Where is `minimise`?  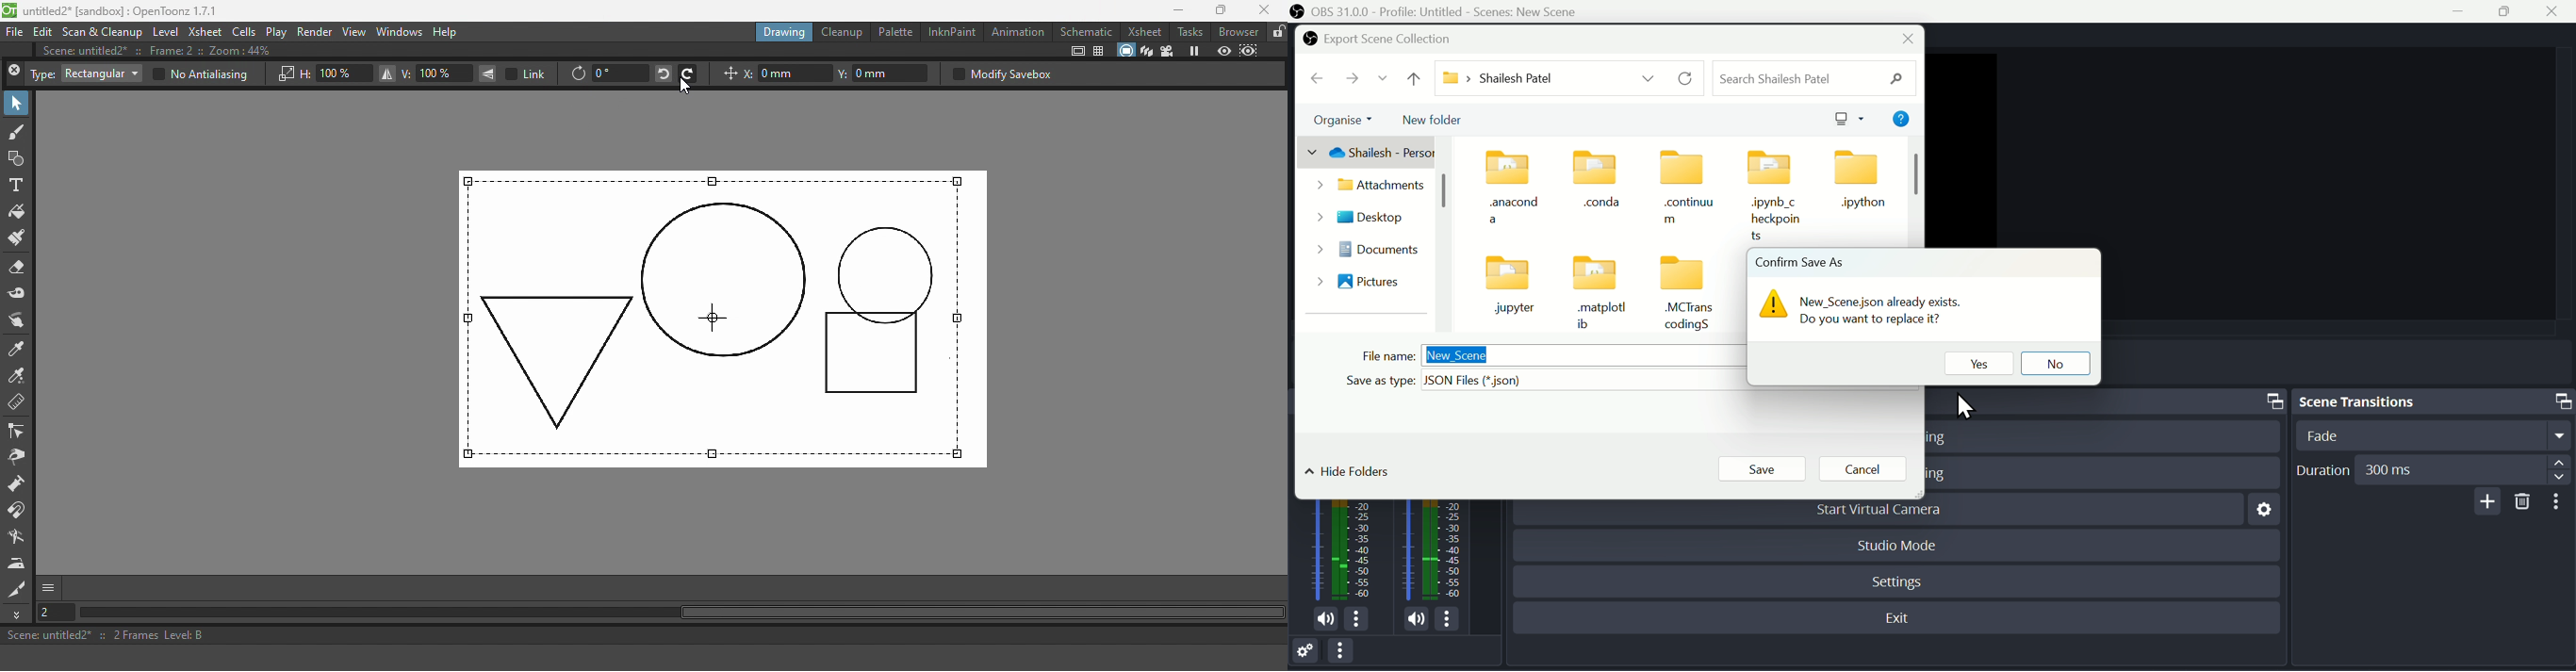 minimise is located at coordinates (2463, 13).